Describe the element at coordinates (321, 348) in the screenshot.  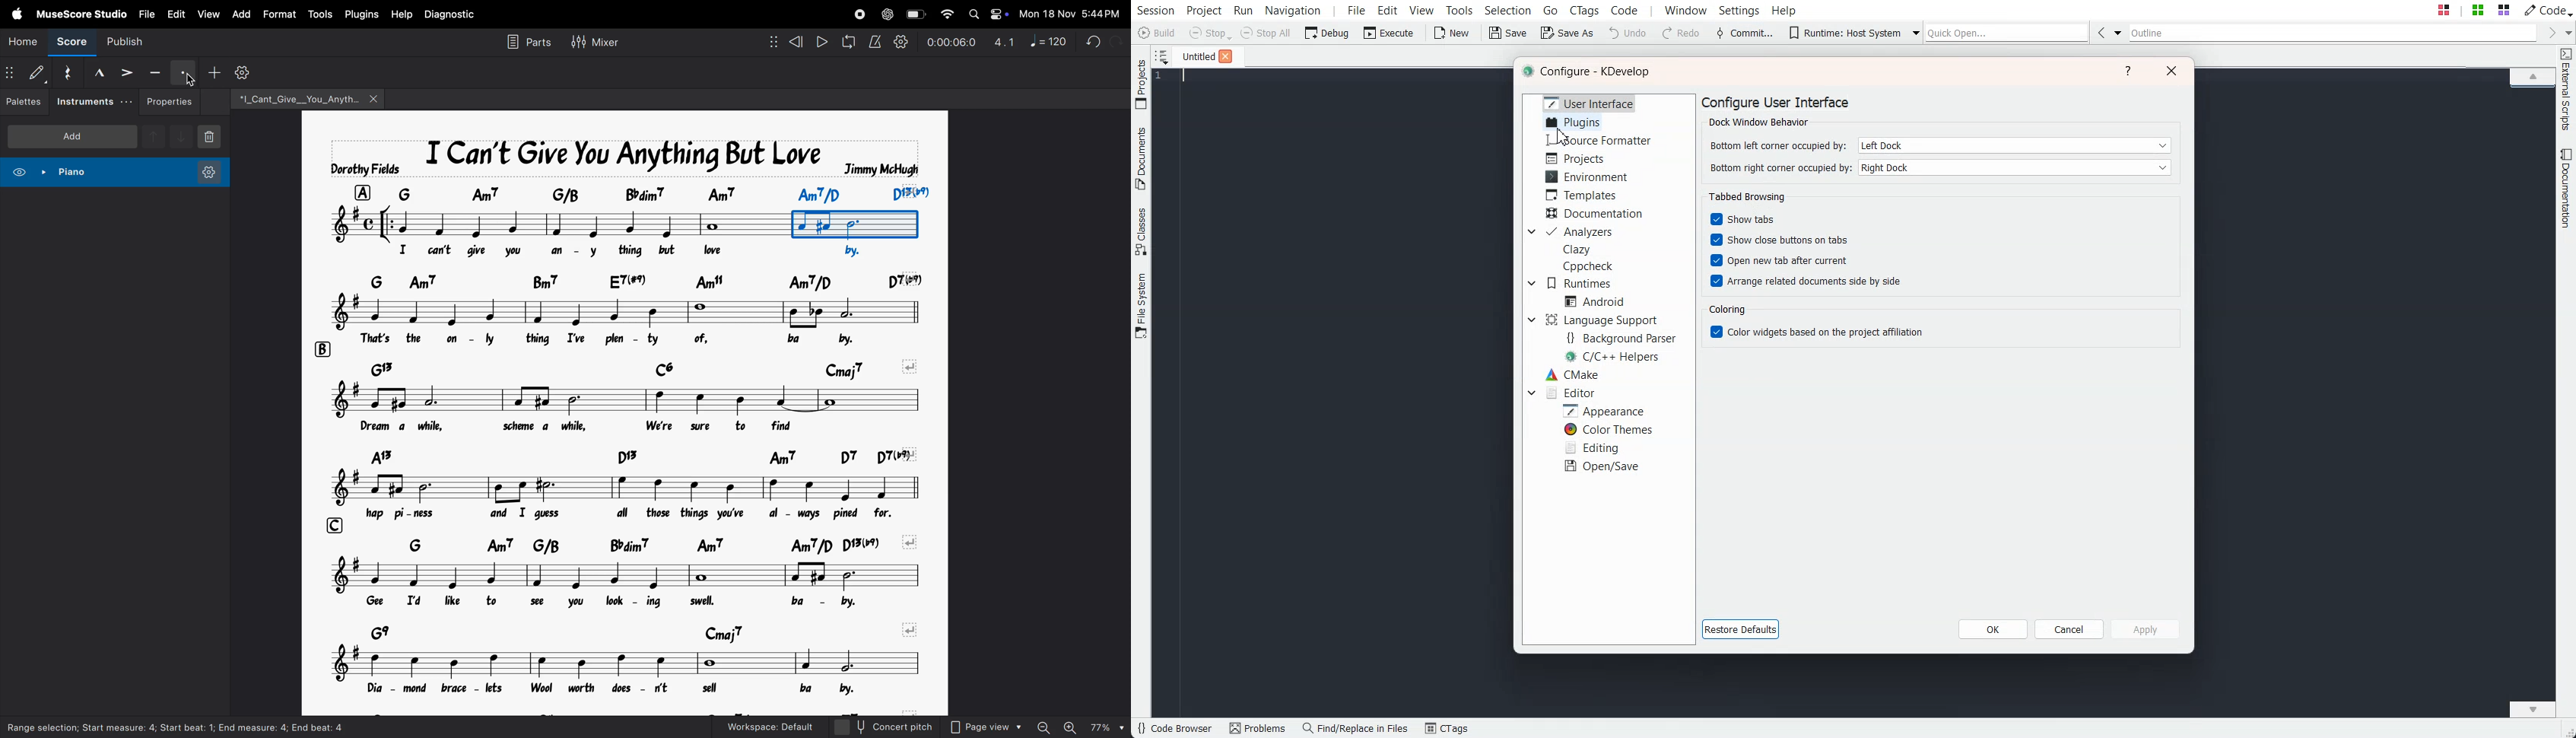
I see `rows` at that location.